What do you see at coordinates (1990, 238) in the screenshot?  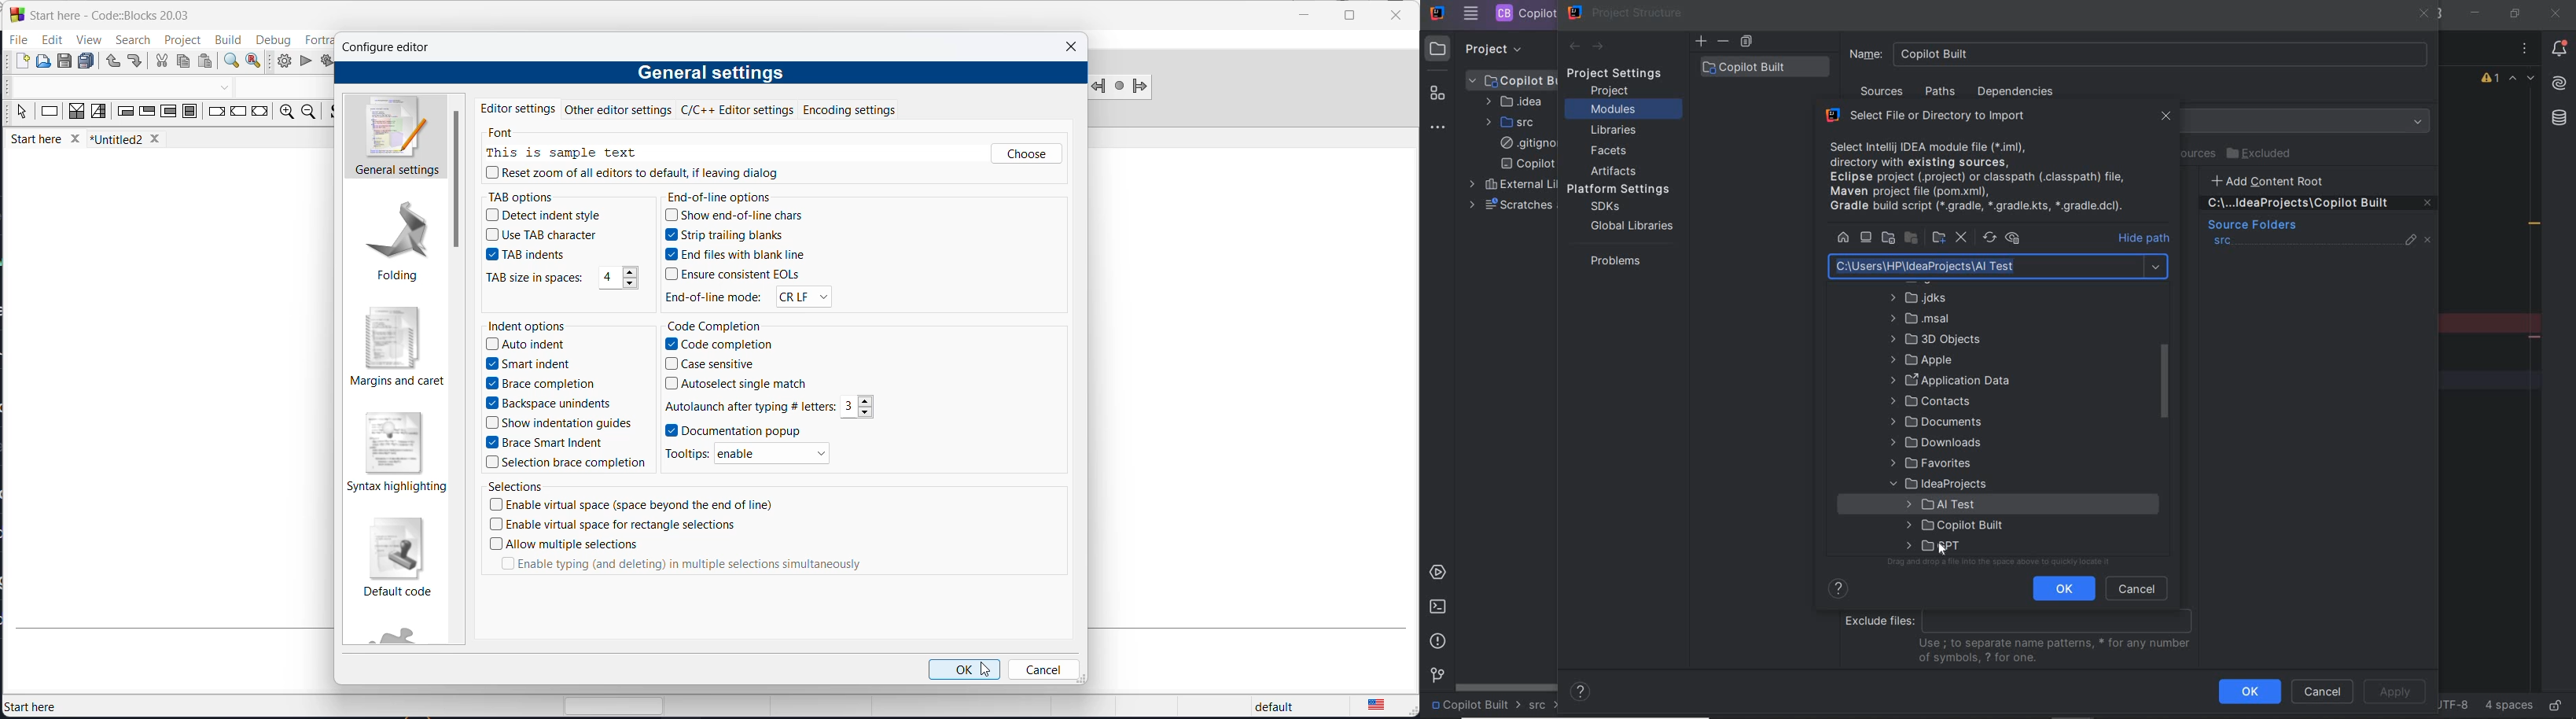 I see `refresh` at bounding box center [1990, 238].